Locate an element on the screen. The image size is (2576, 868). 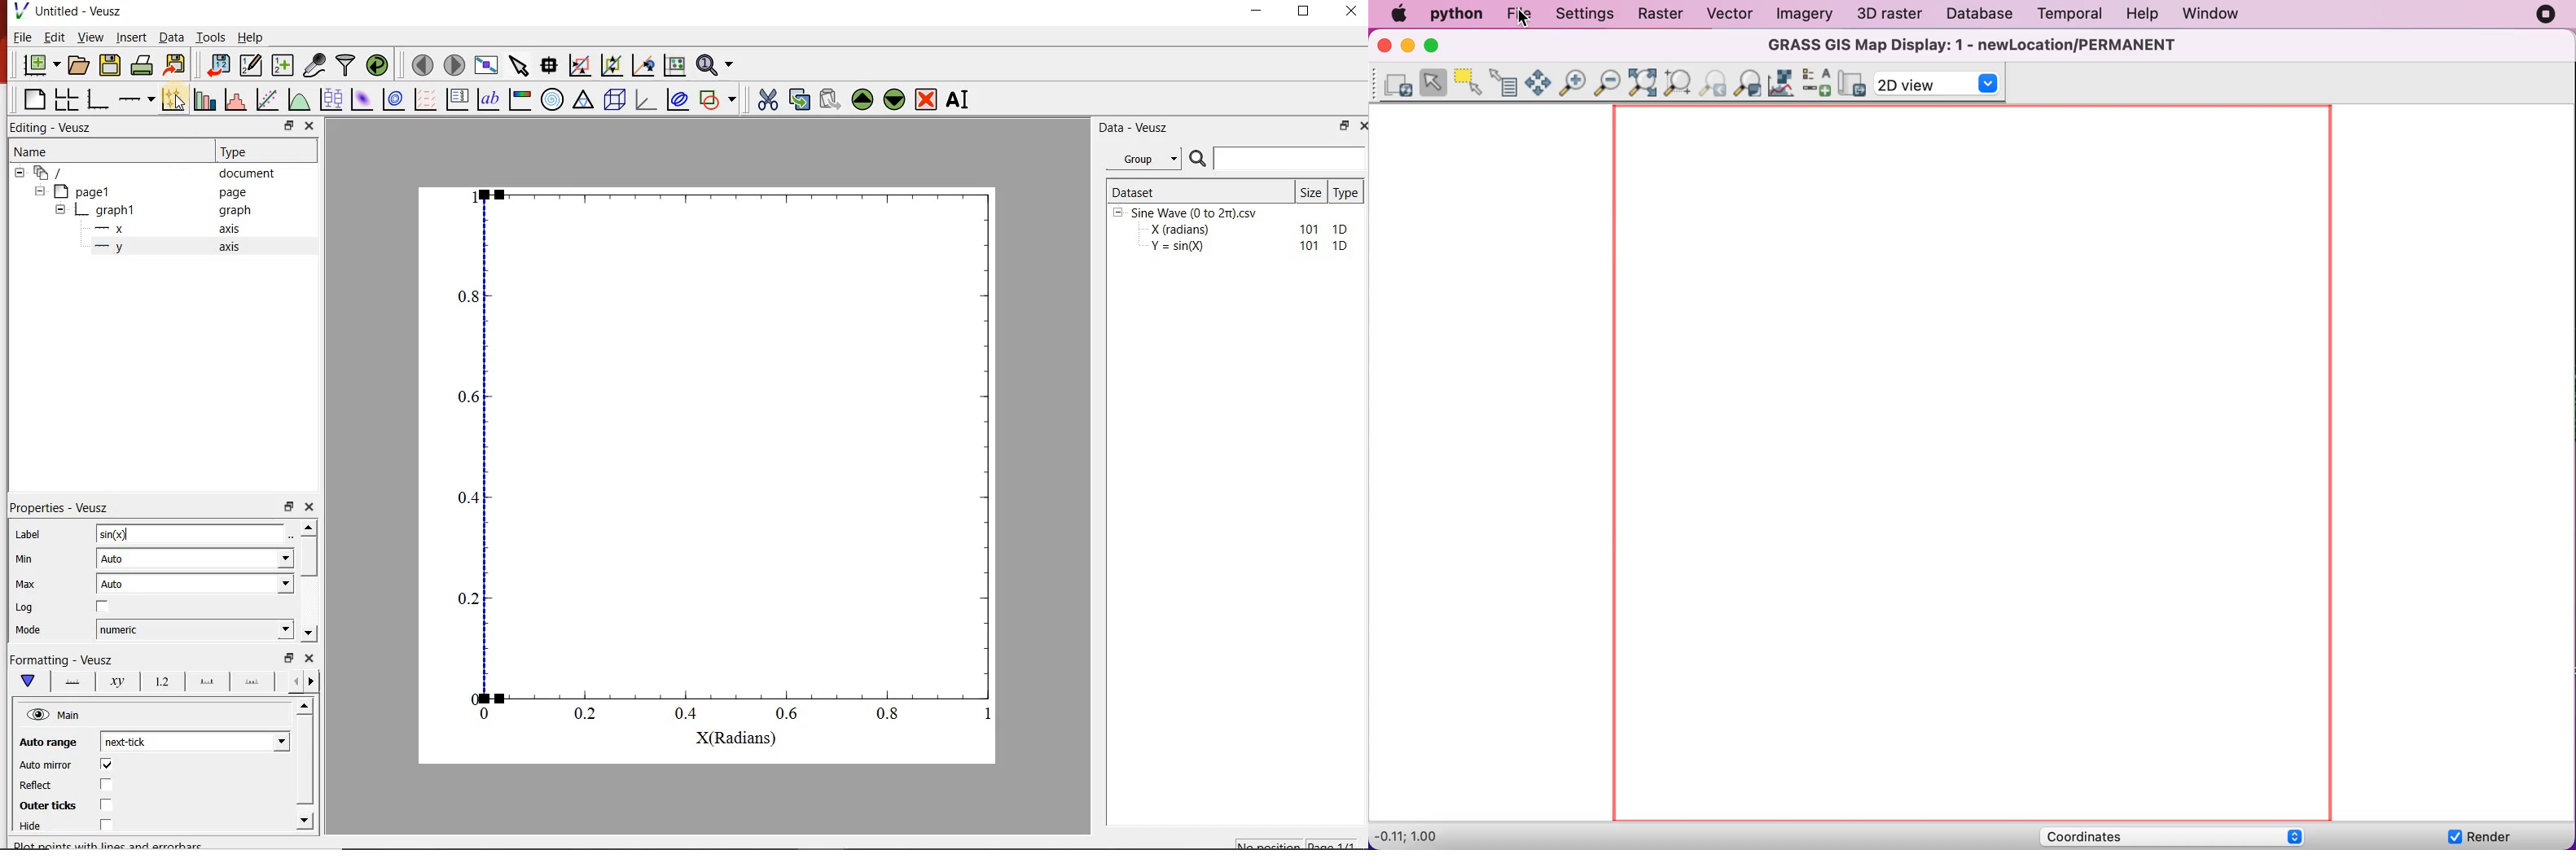
3d graph is located at coordinates (646, 99).